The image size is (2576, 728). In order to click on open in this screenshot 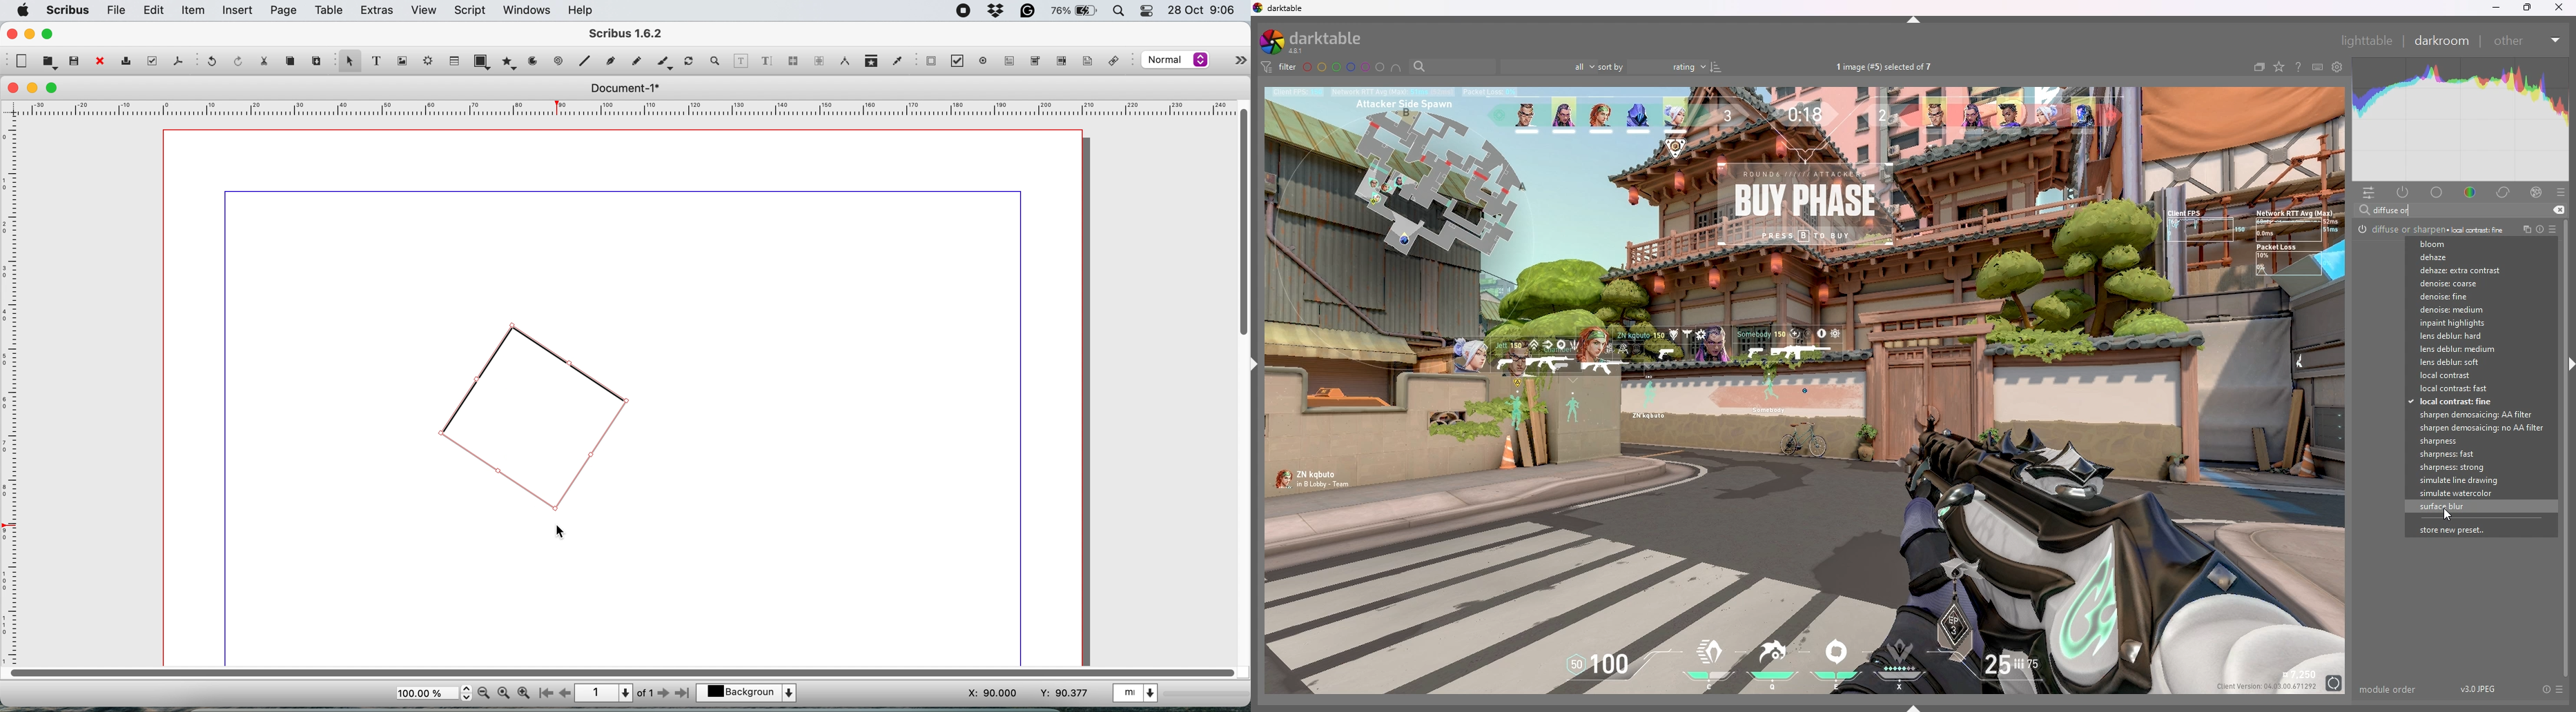, I will do `click(48, 63)`.